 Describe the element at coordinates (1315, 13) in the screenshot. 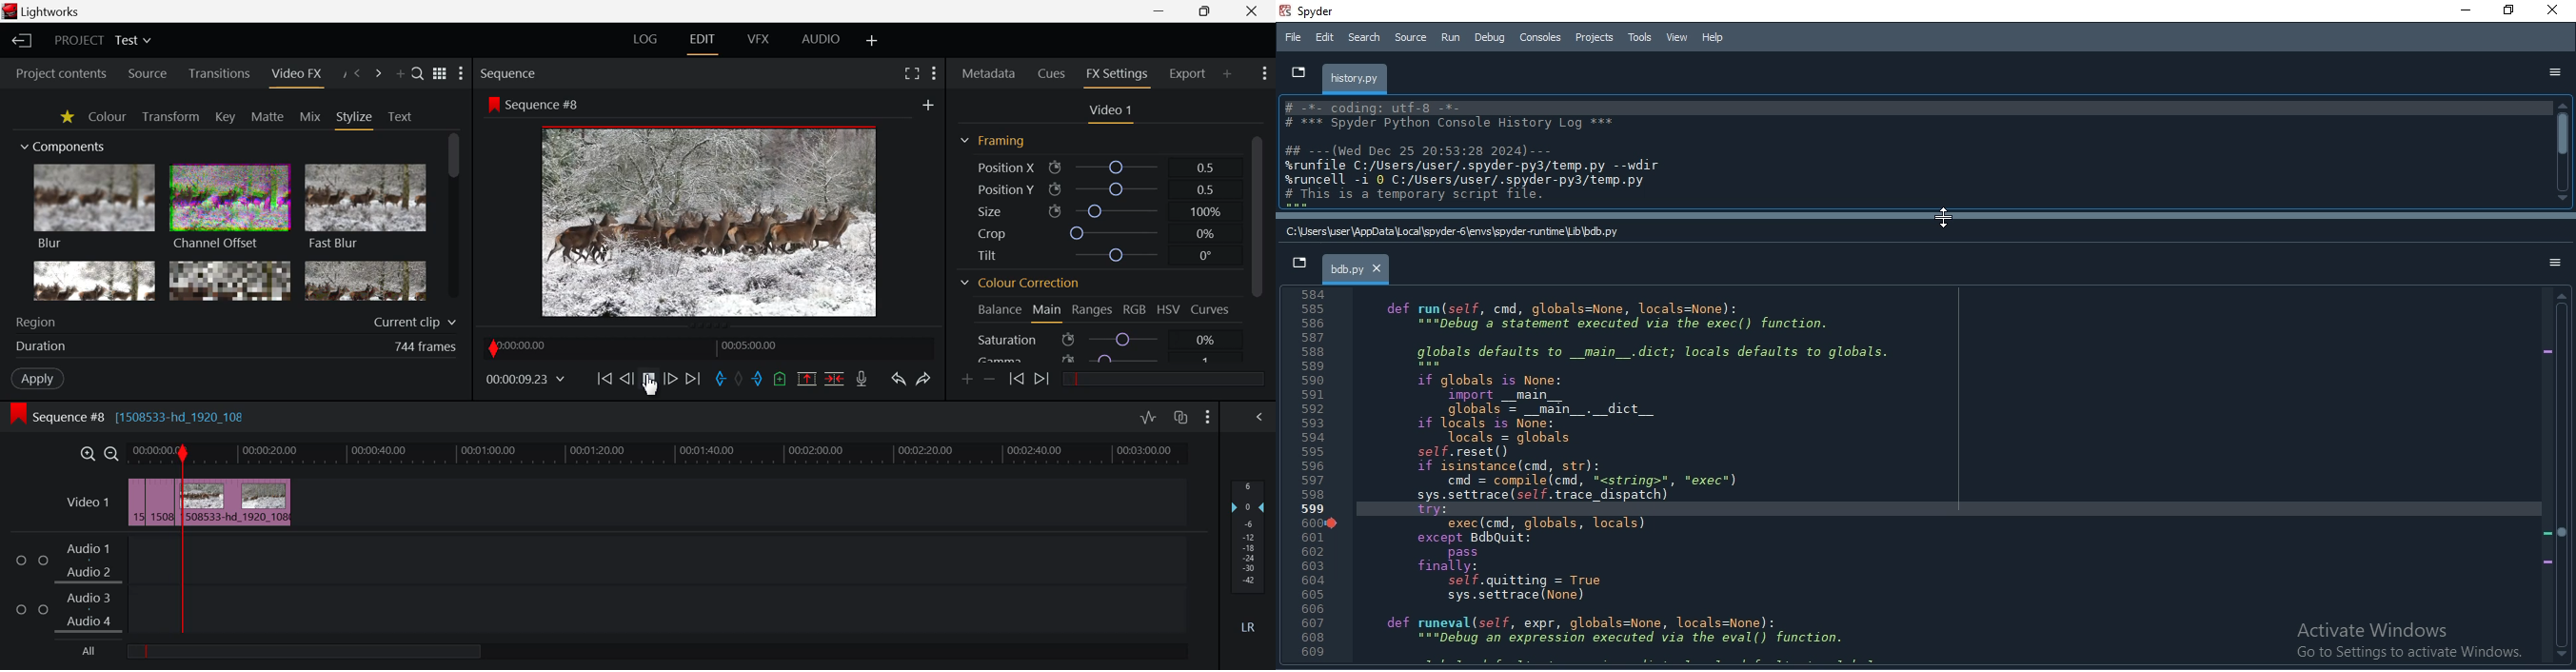

I see `spyder ` at that location.